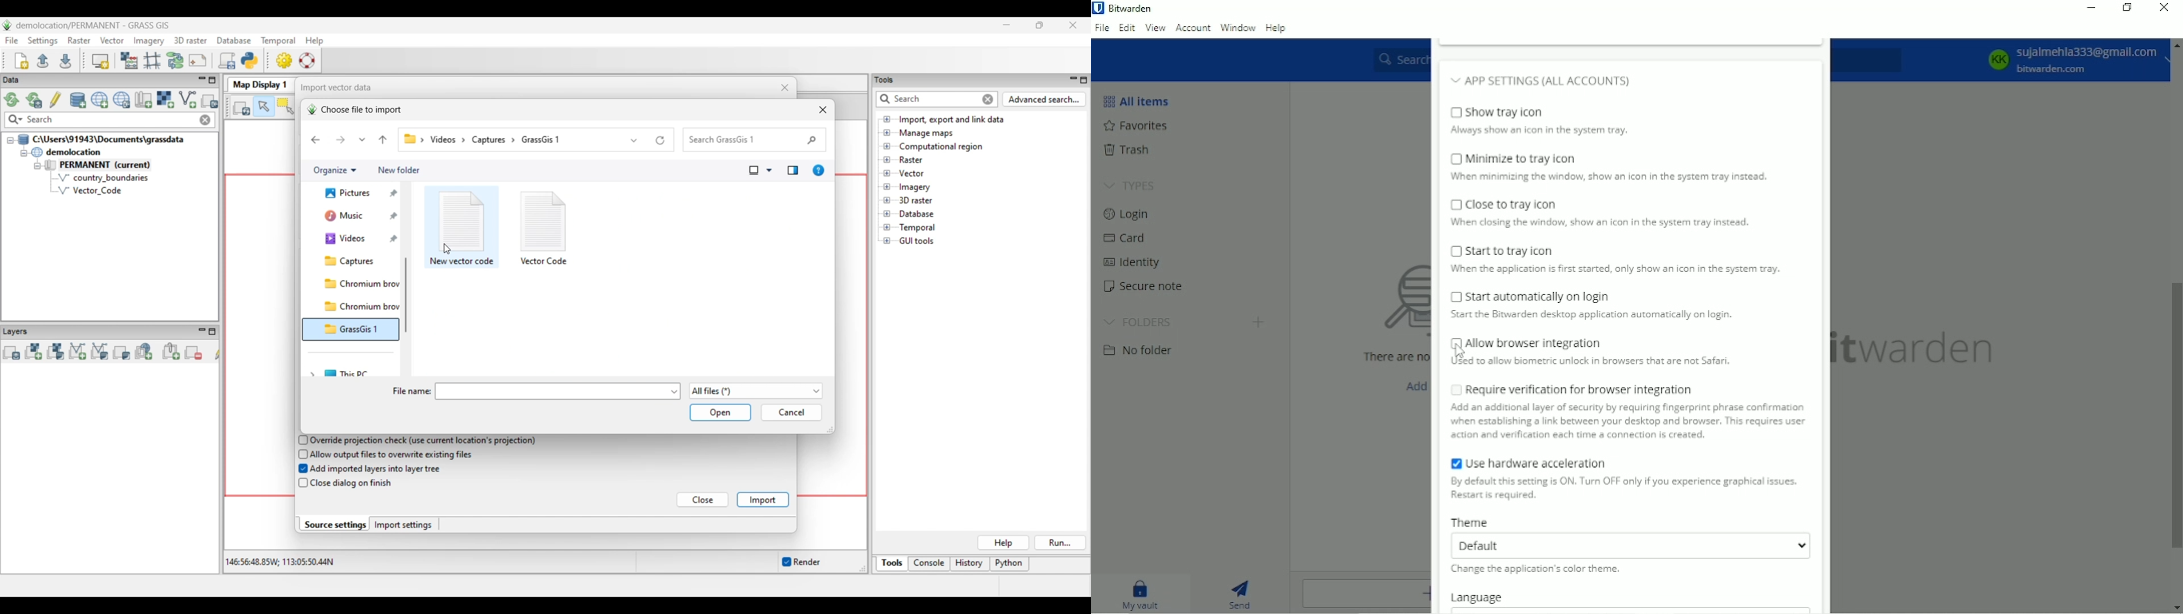  I want to click on Minimize, so click(2090, 7).